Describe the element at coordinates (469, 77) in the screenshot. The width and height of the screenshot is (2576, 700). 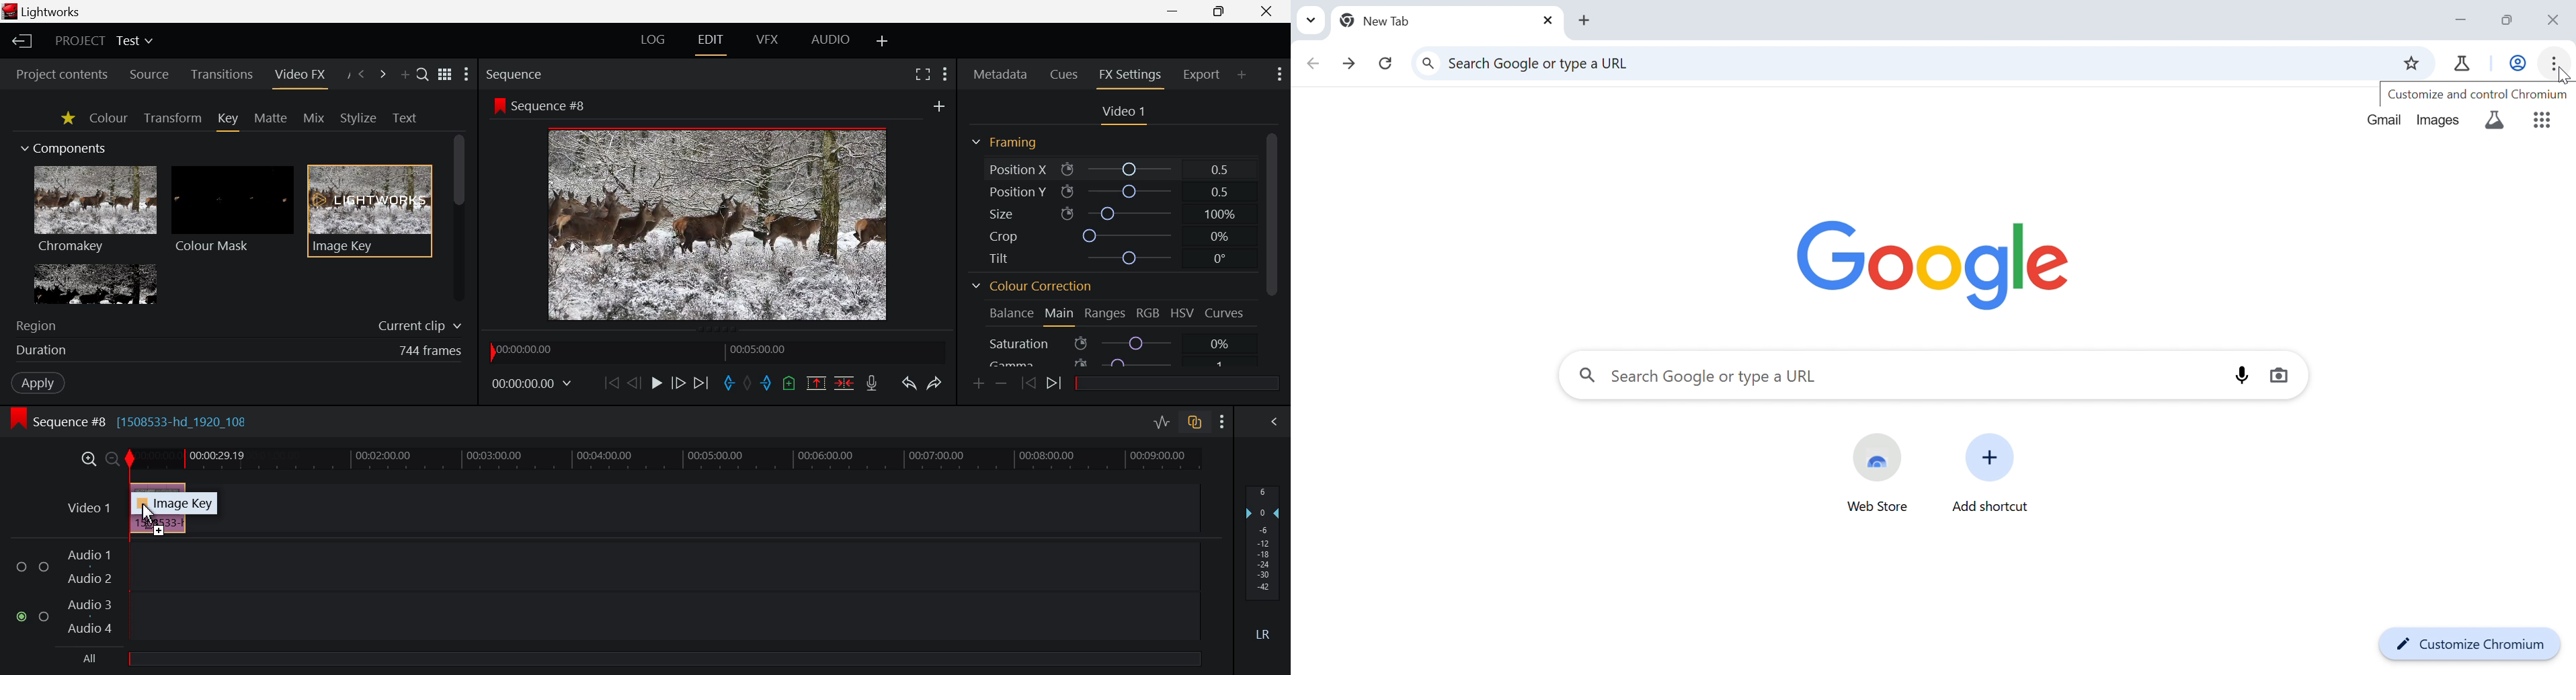
I see `Show Settings` at that location.